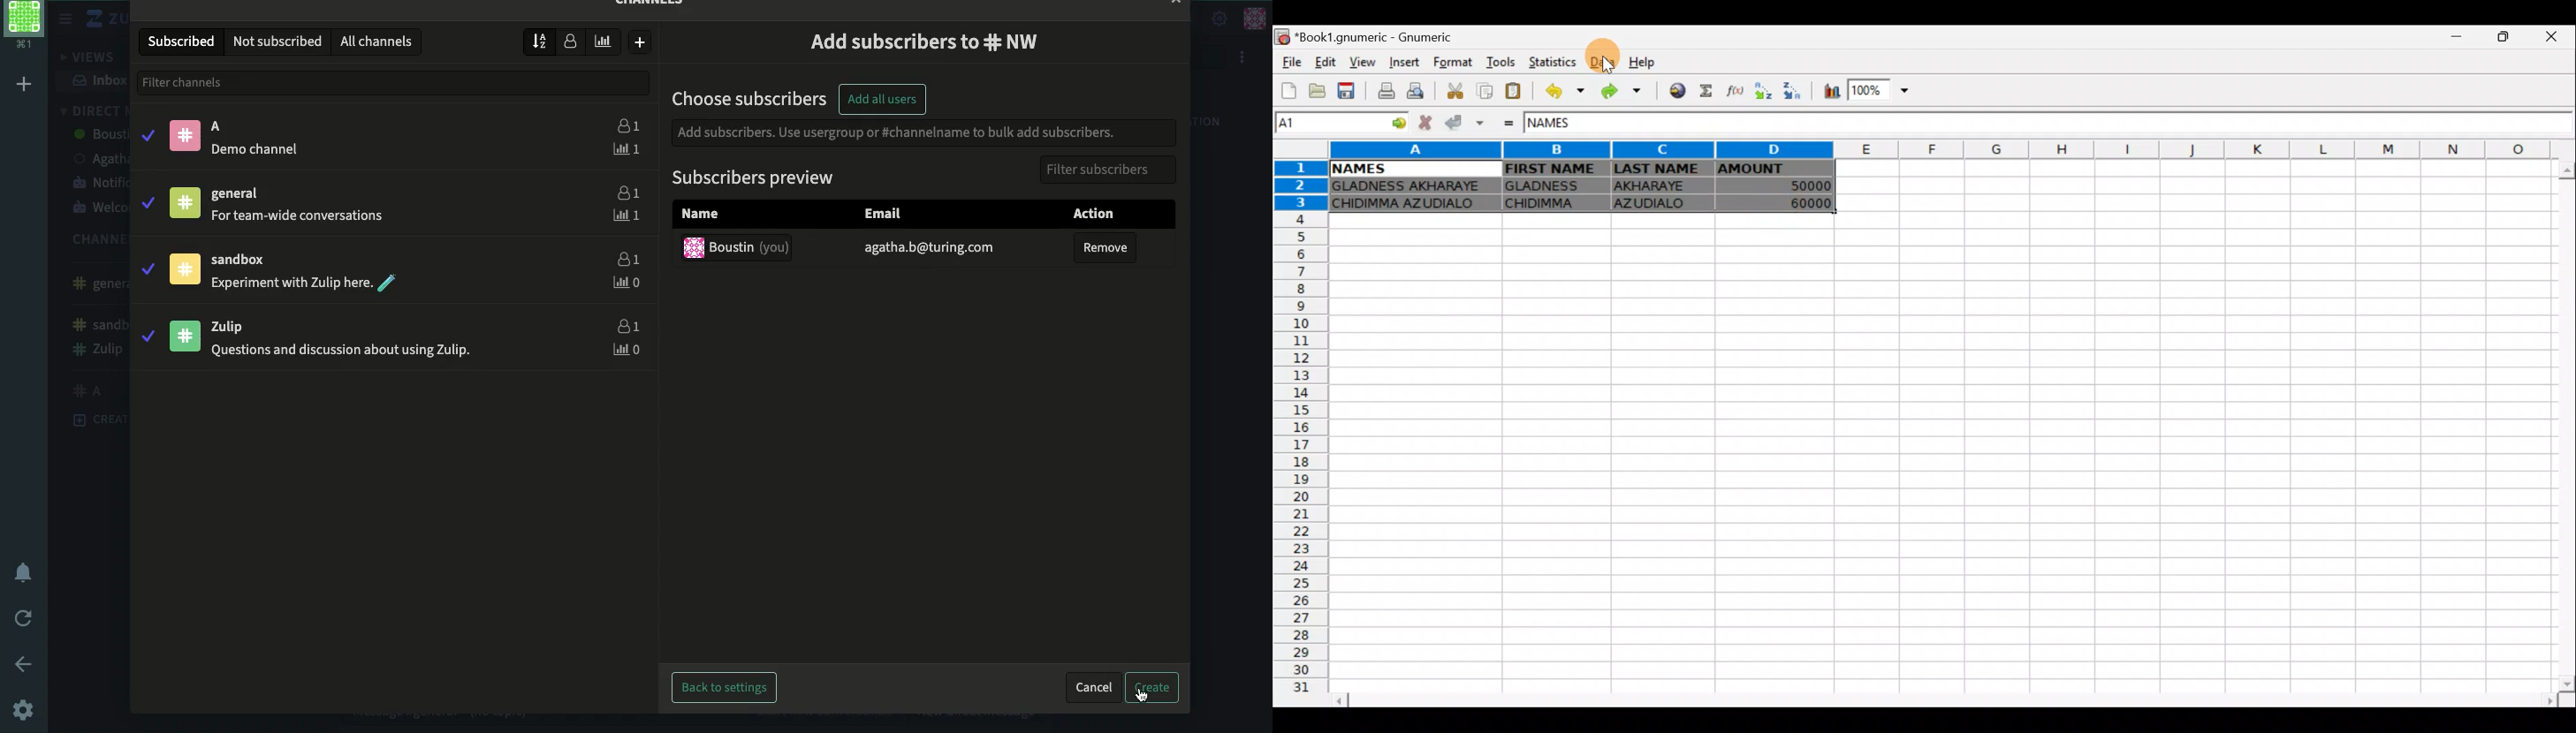 This screenshot has height=756, width=2576. Describe the element at coordinates (1097, 690) in the screenshot. I see `cancel` at that location.